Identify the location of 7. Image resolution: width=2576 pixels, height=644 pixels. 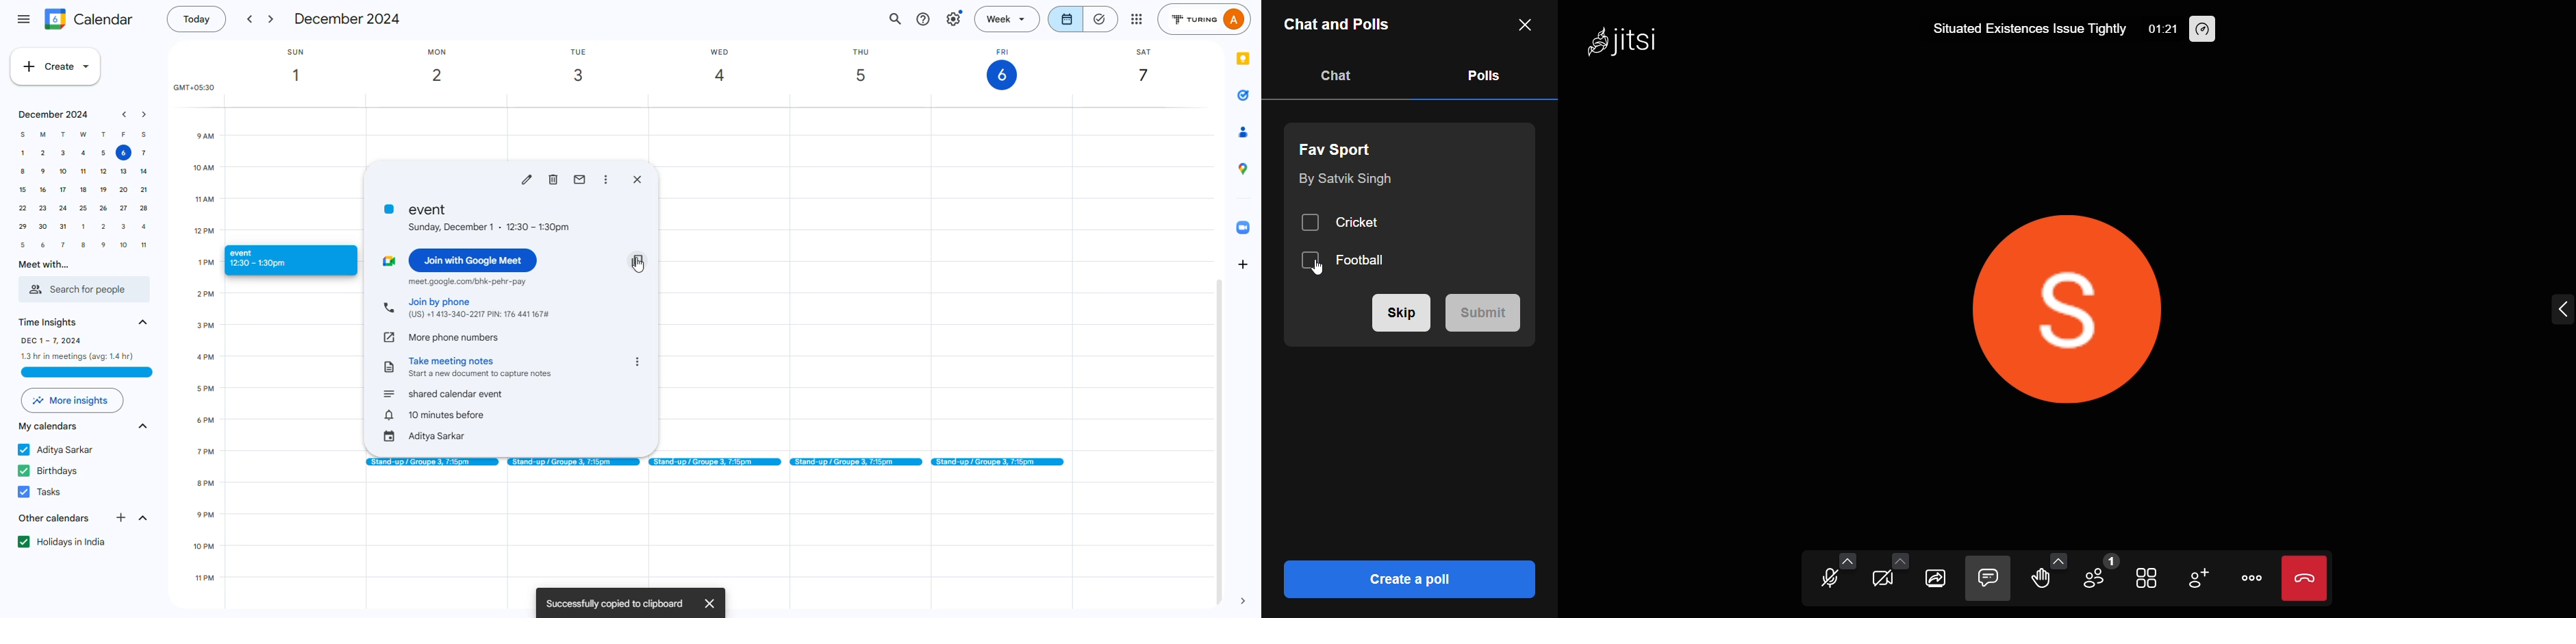
(145, 154).